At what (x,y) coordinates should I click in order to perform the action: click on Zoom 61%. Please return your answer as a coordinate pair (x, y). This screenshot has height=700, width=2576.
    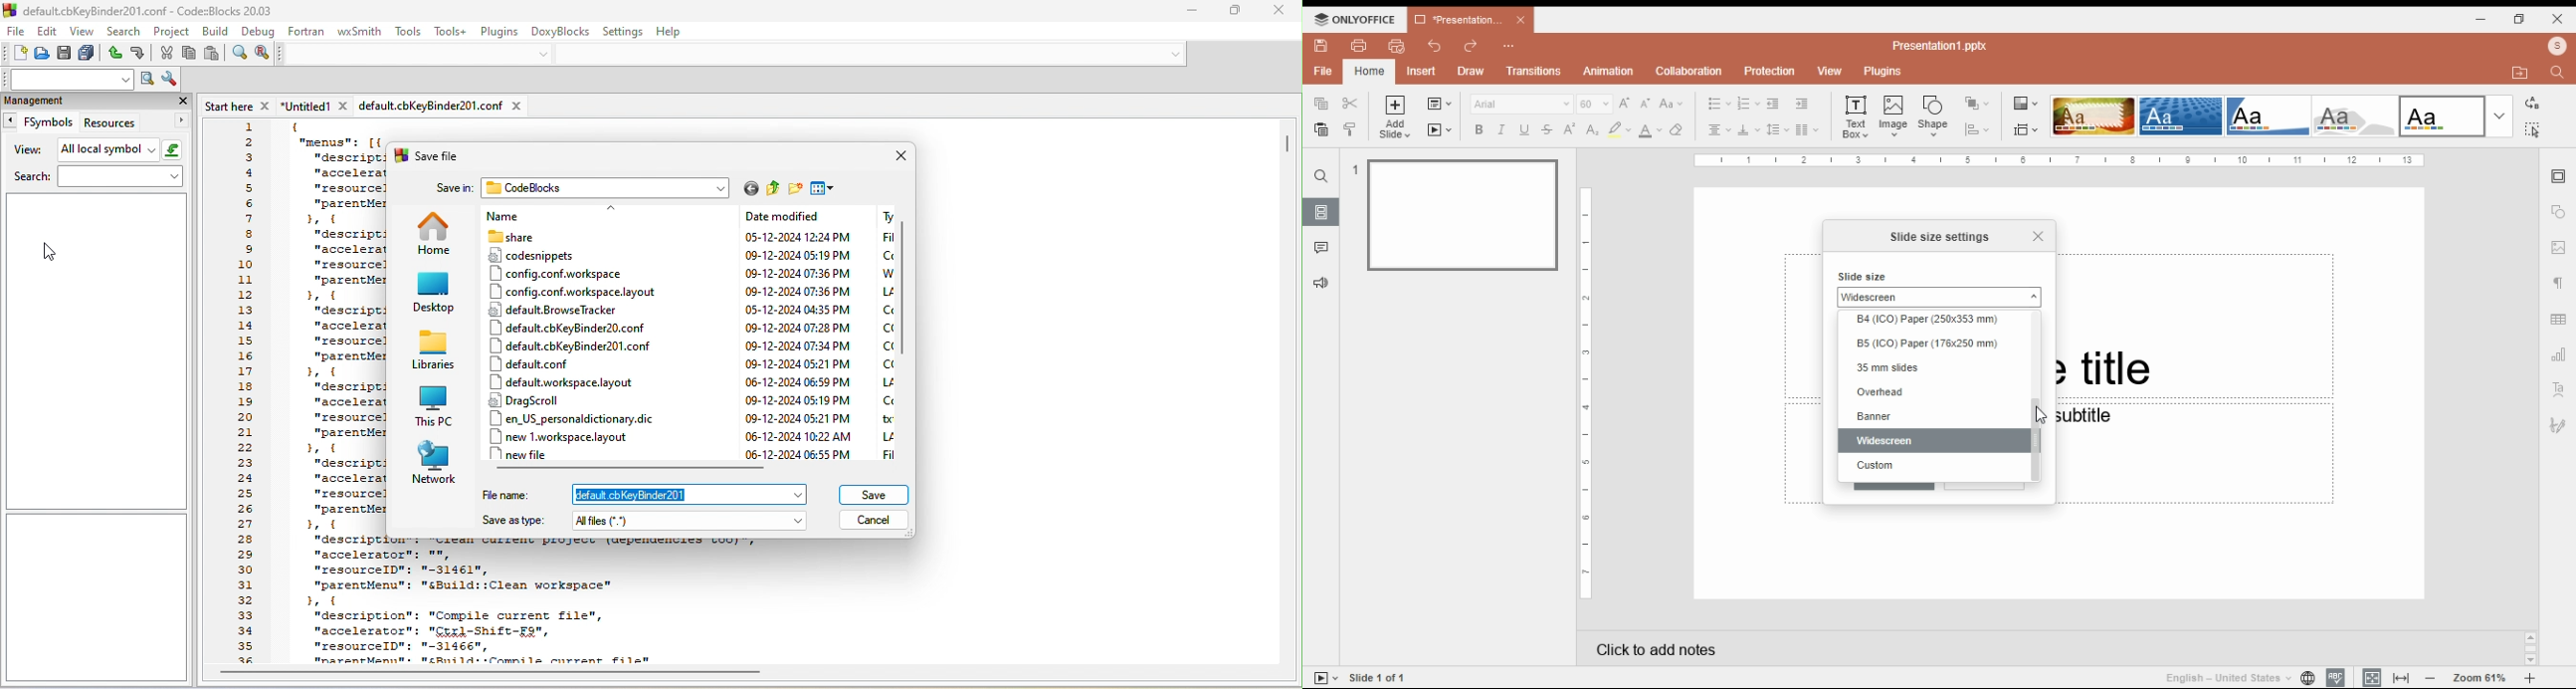
    Looking at the image, I should click on (2481, 676).